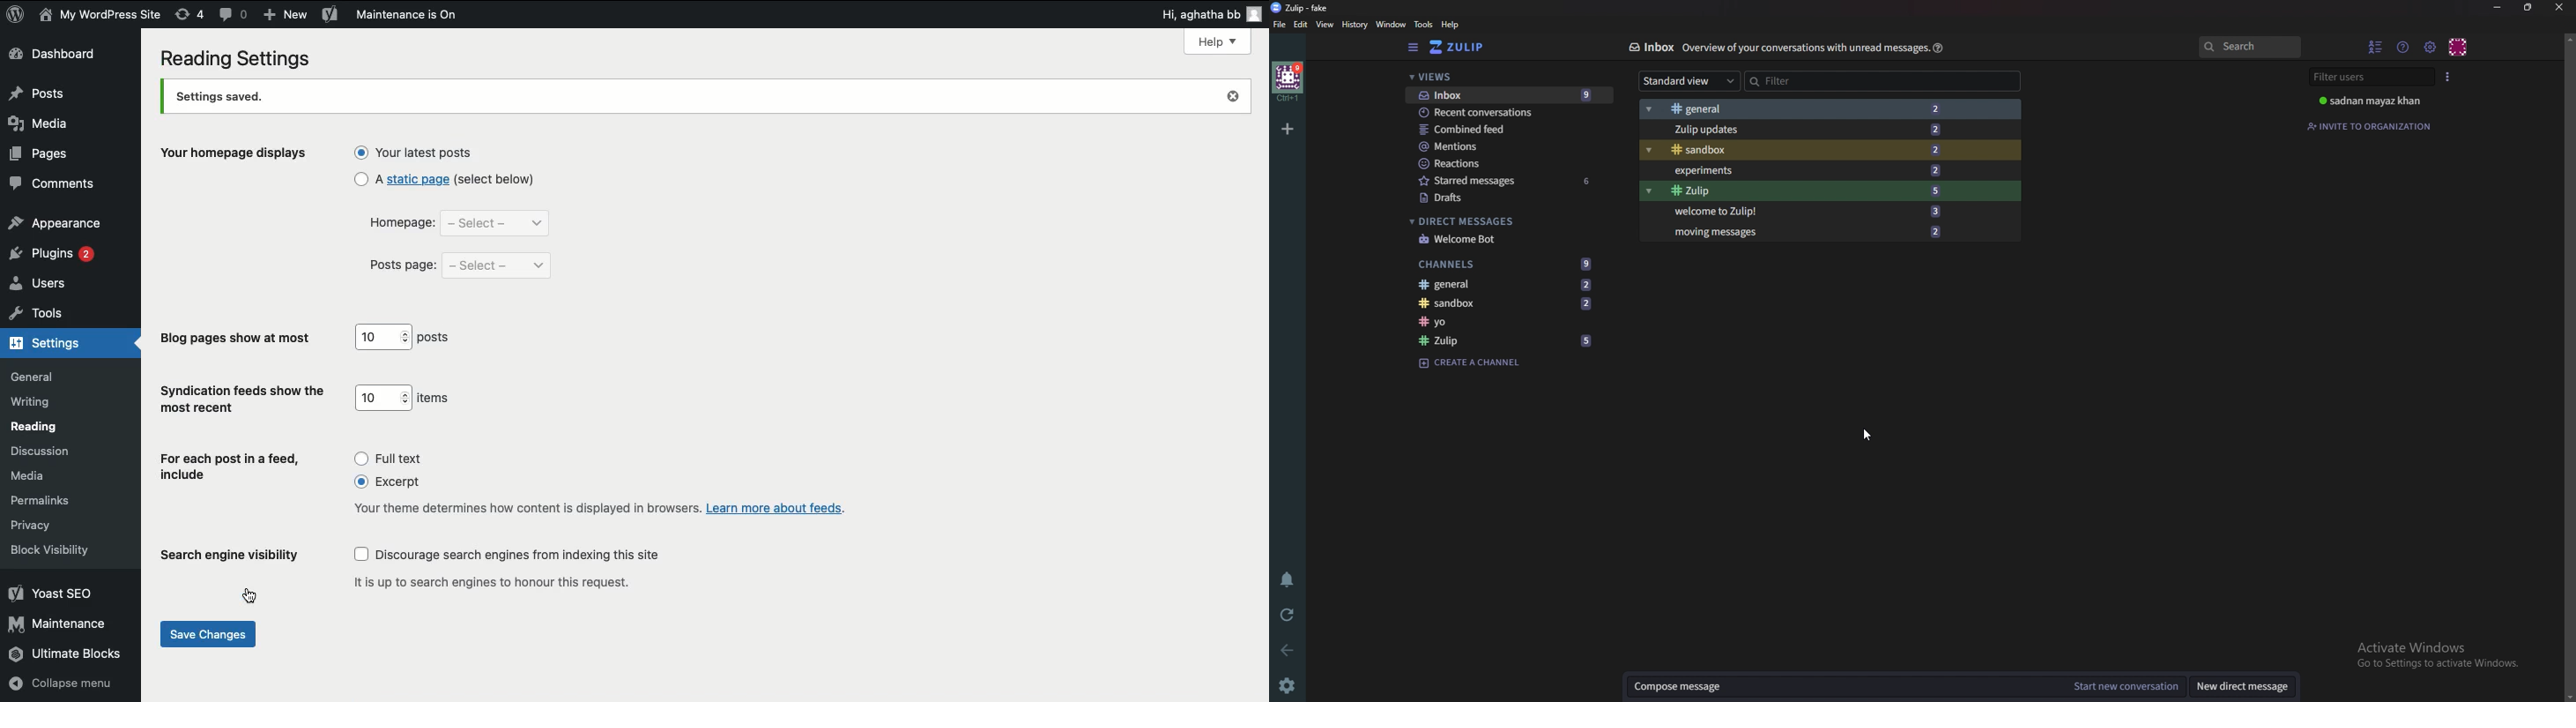 This screenshot has width=2576, height=728. Describe the element at coordinates (2404, 46) in the screenshot. I see `help menu` at that location.